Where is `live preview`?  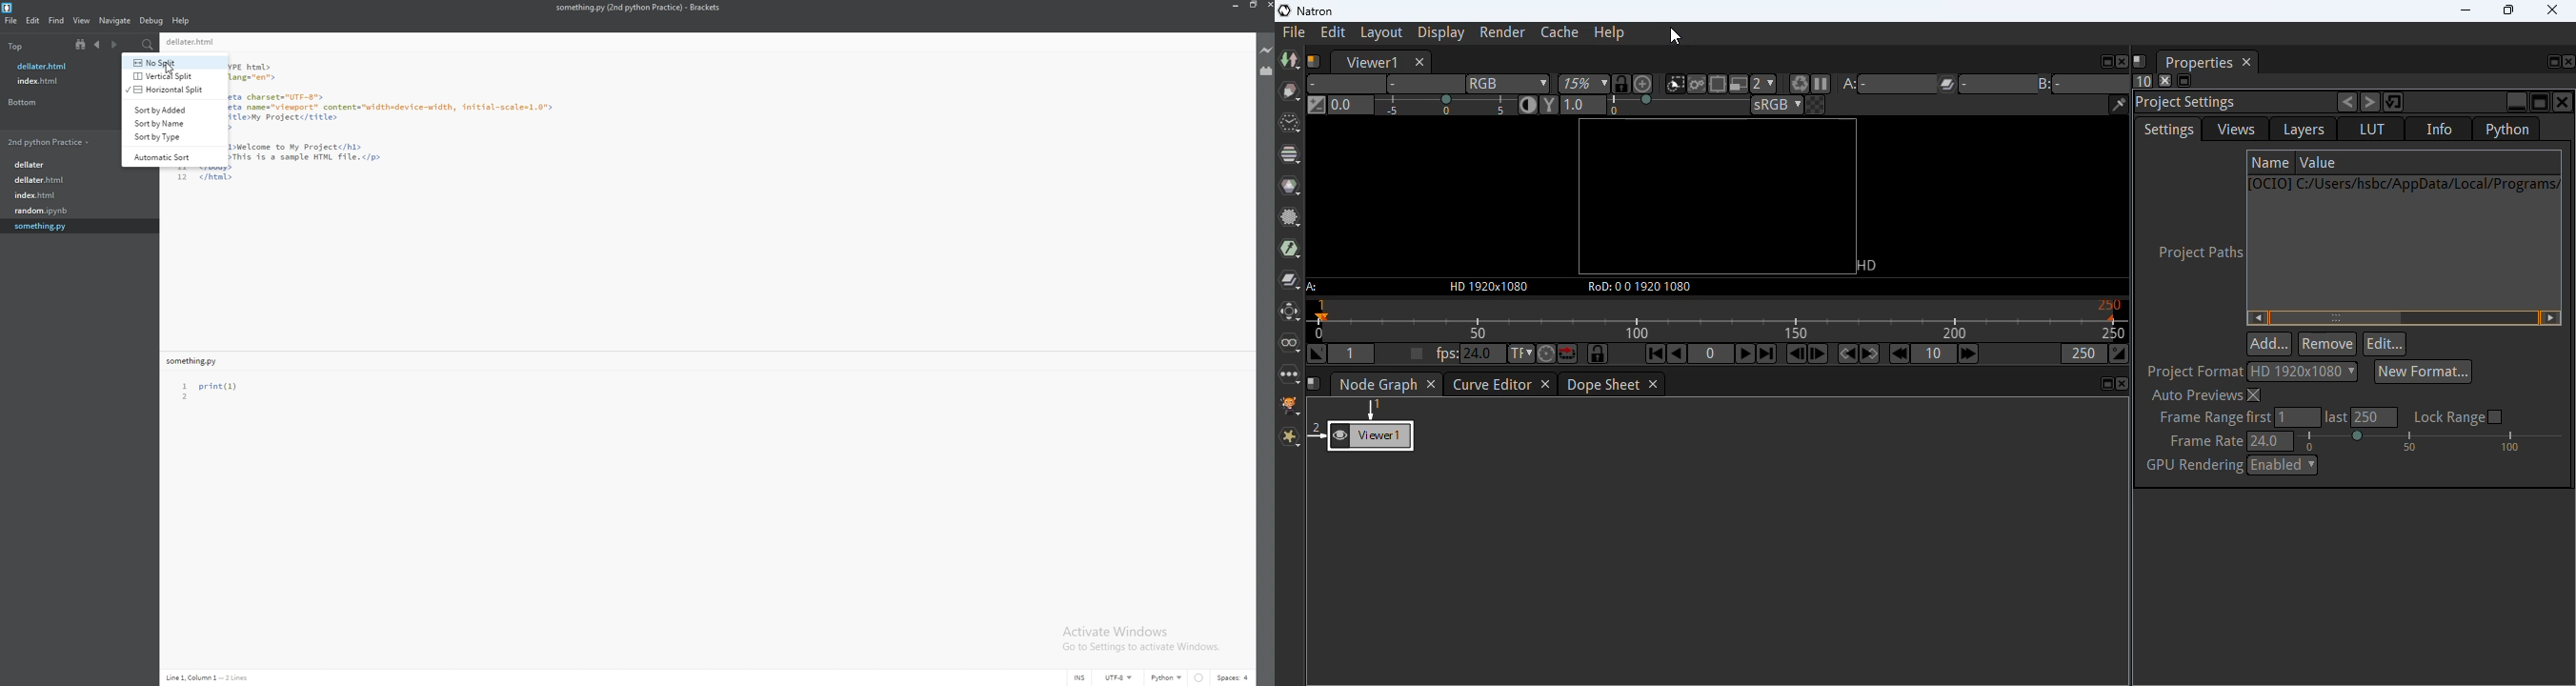 live preview is located at coordinates (1266, 50).